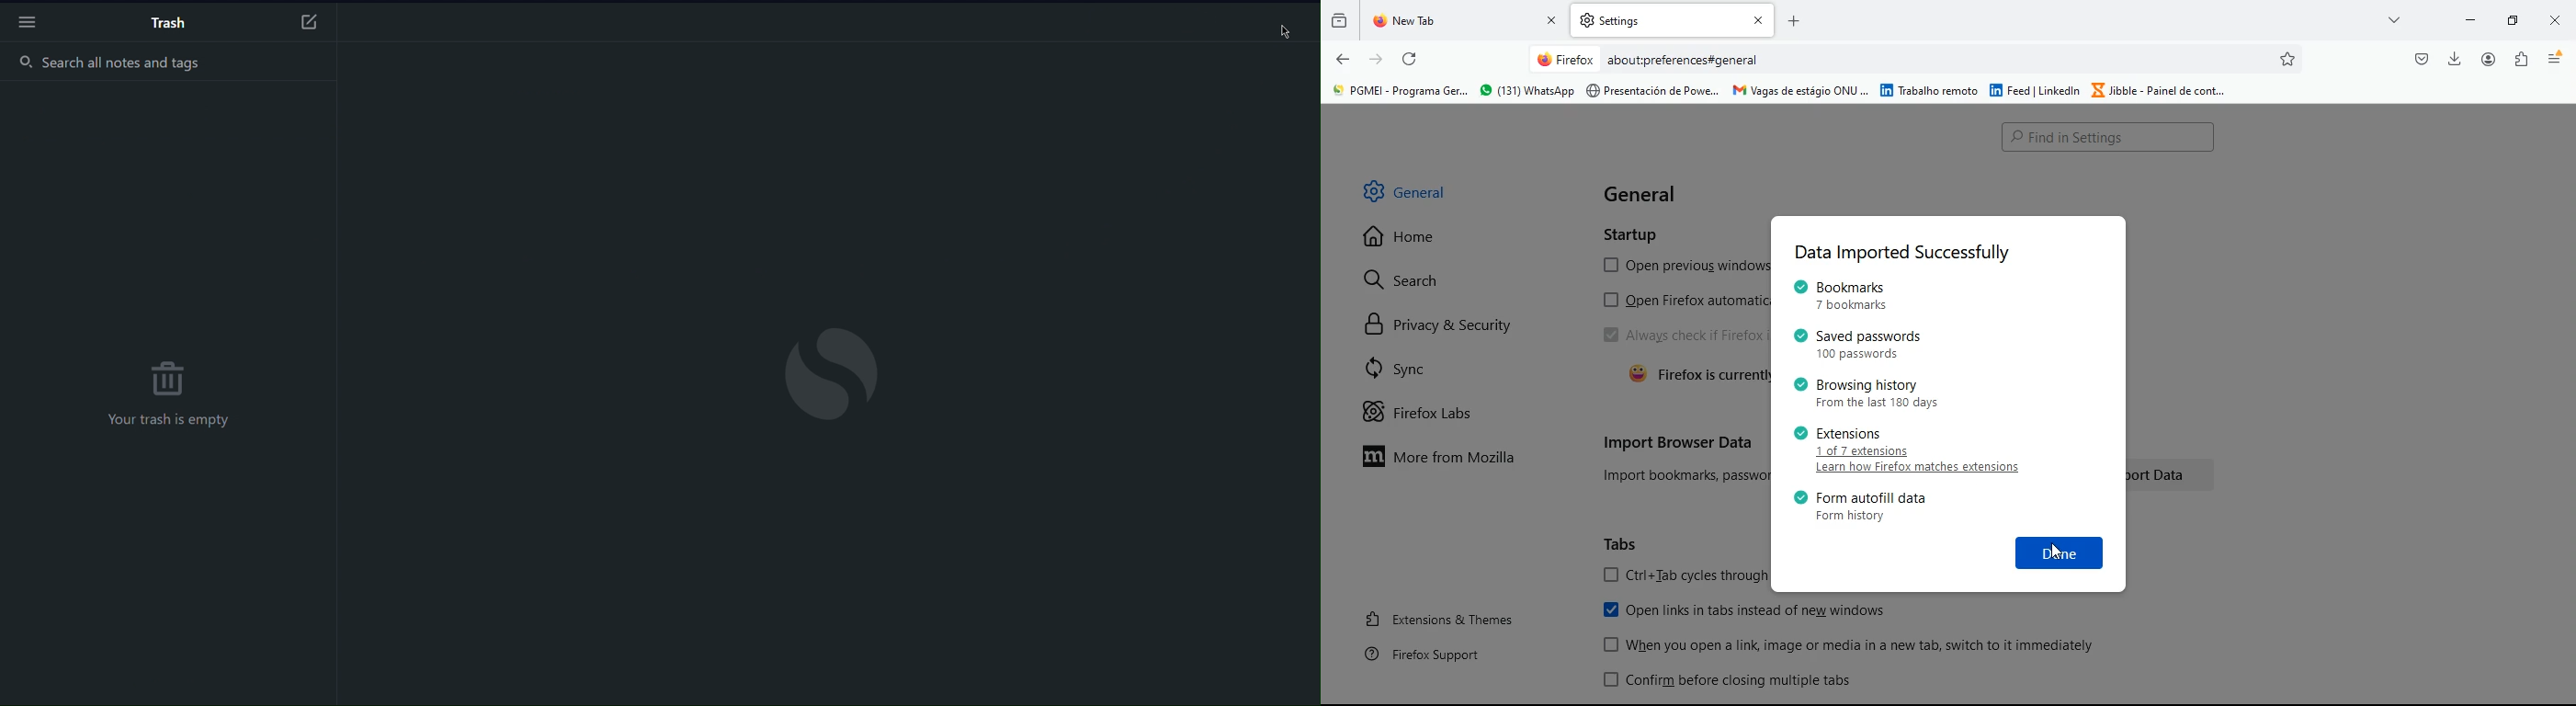 This screenshot has height=728, width=2576. I want to click on New Notes, so click(307, 19).